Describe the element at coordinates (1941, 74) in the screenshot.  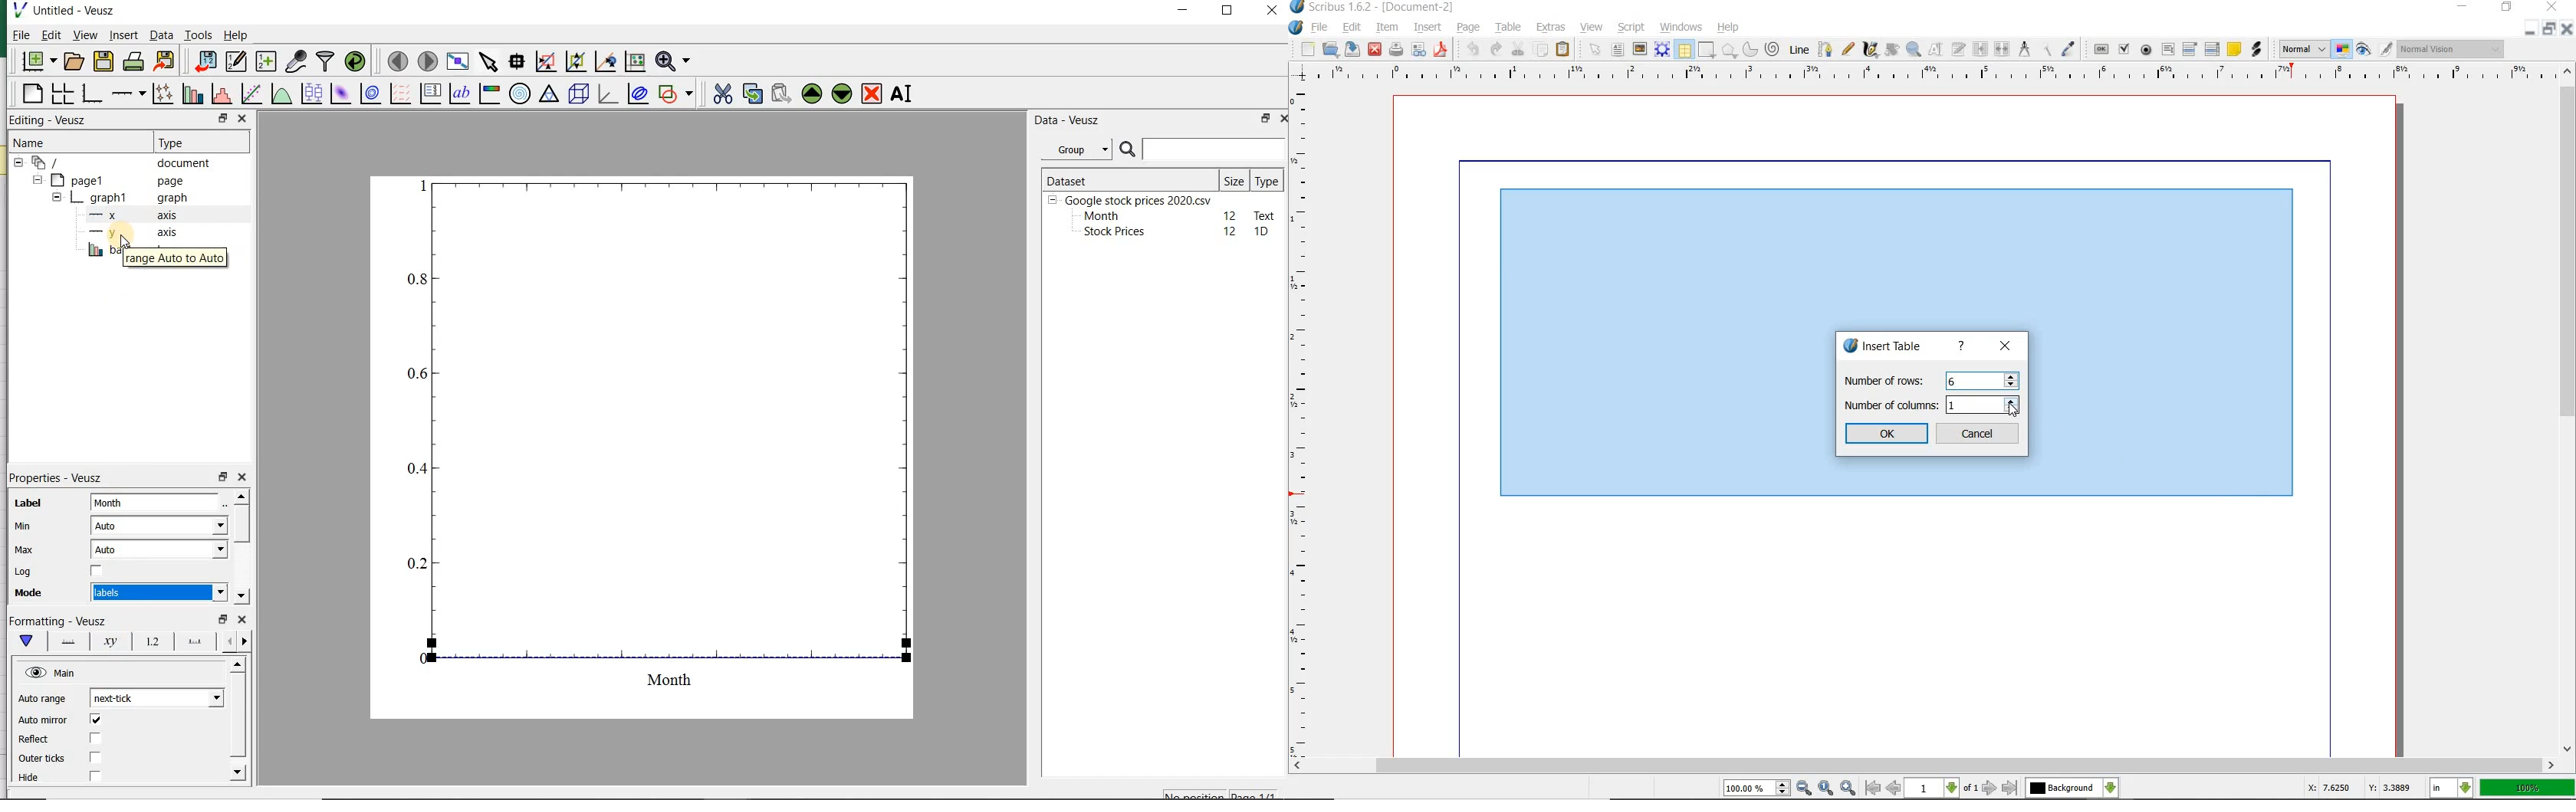
I see `ruler` at that location.